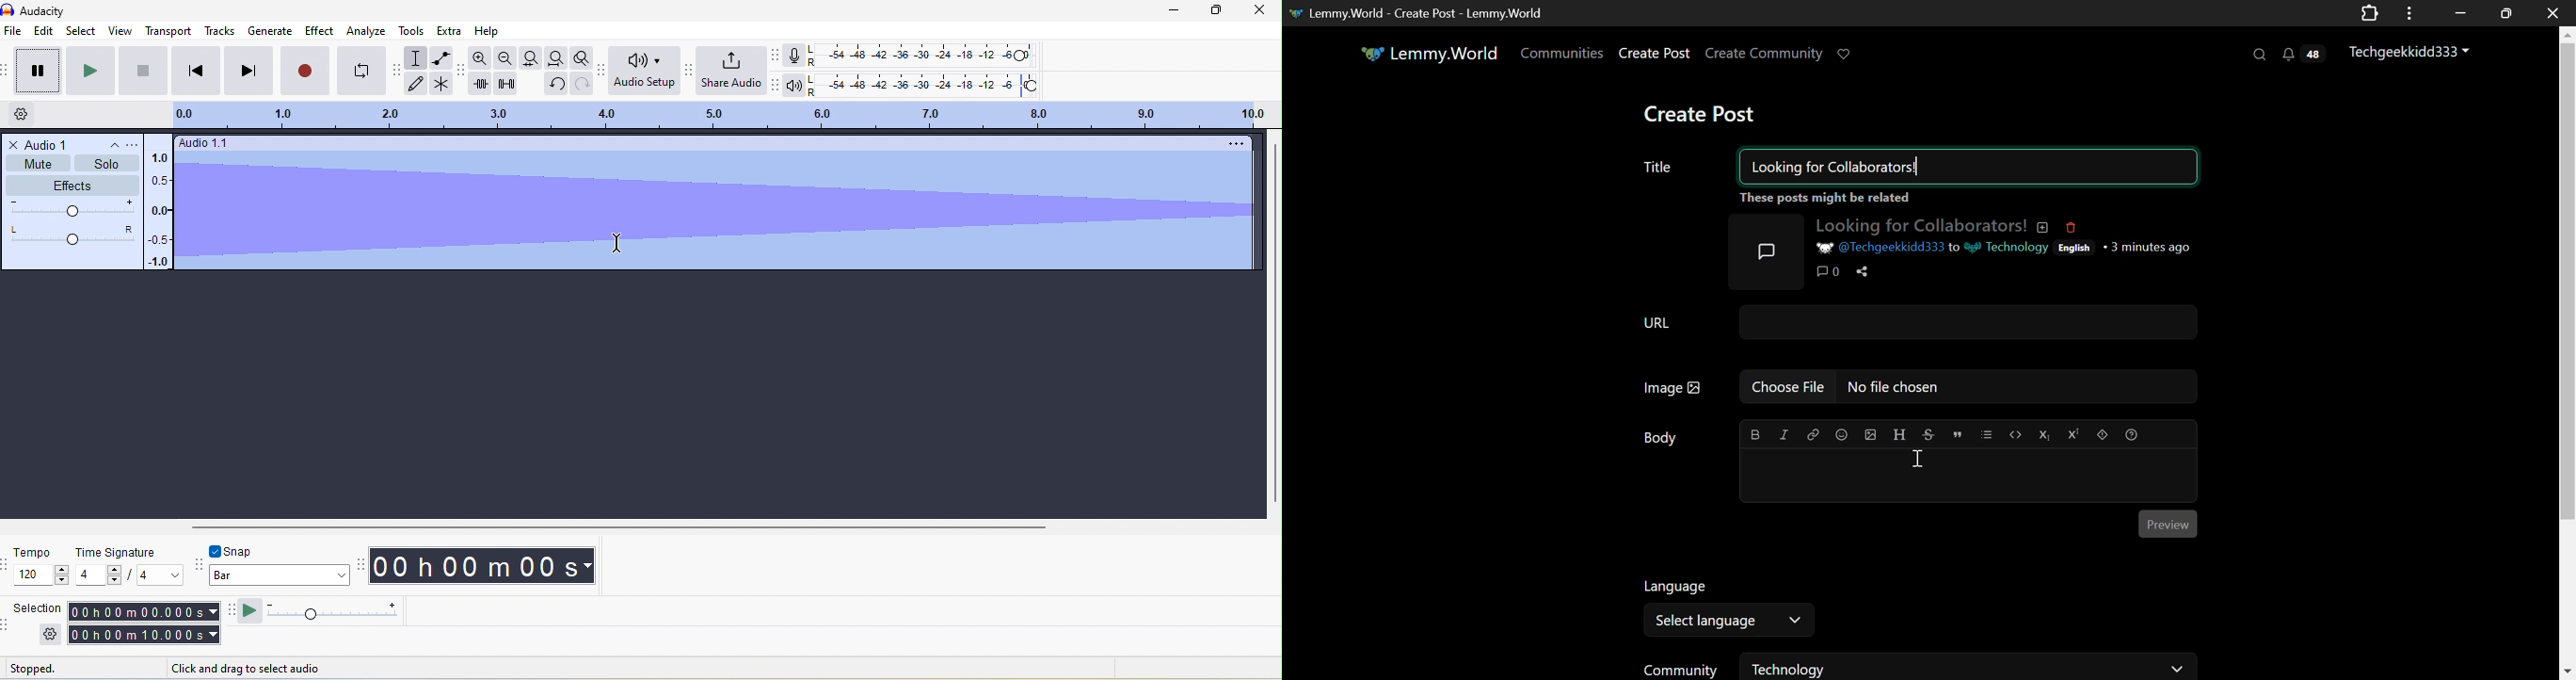 The height and width of the screenshot is (700, 2576). Describe the element at coordinates (37, 607) in the screenshot. I see `selection` at that location.